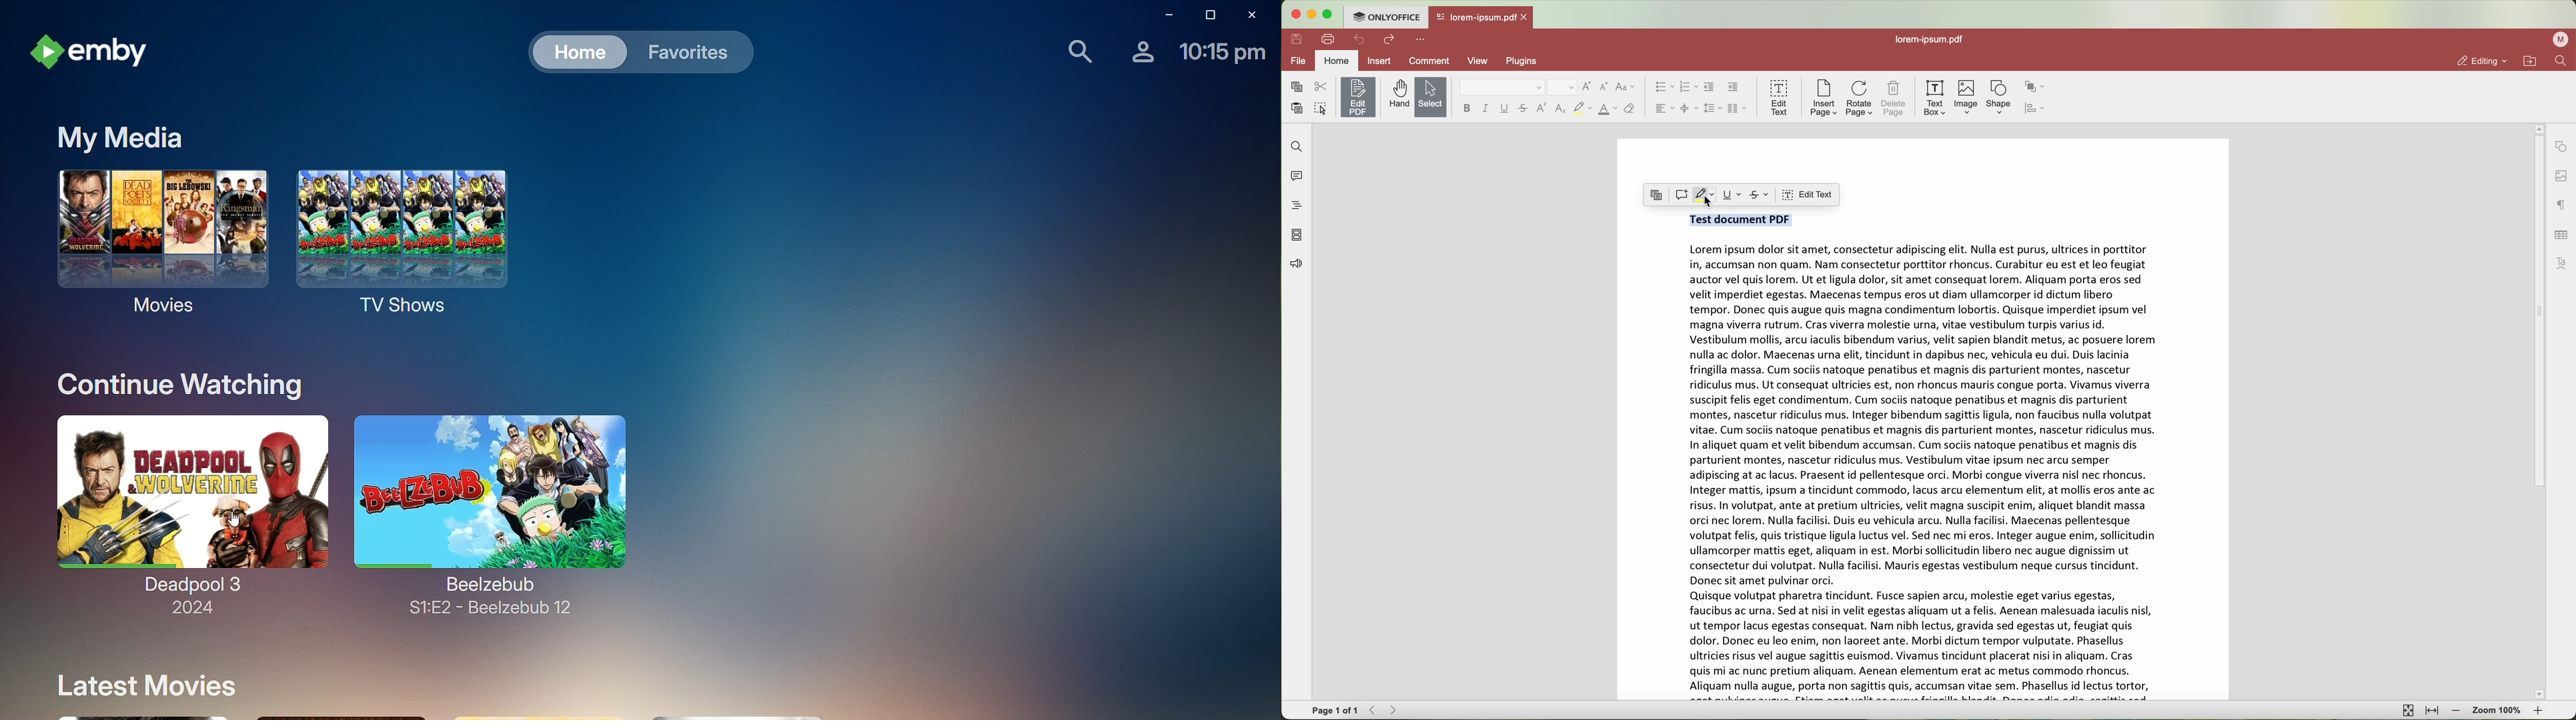 Image resolution: width=2576 pixels, height=728 pixels. I want to click on edit text, so click(1778, 98).